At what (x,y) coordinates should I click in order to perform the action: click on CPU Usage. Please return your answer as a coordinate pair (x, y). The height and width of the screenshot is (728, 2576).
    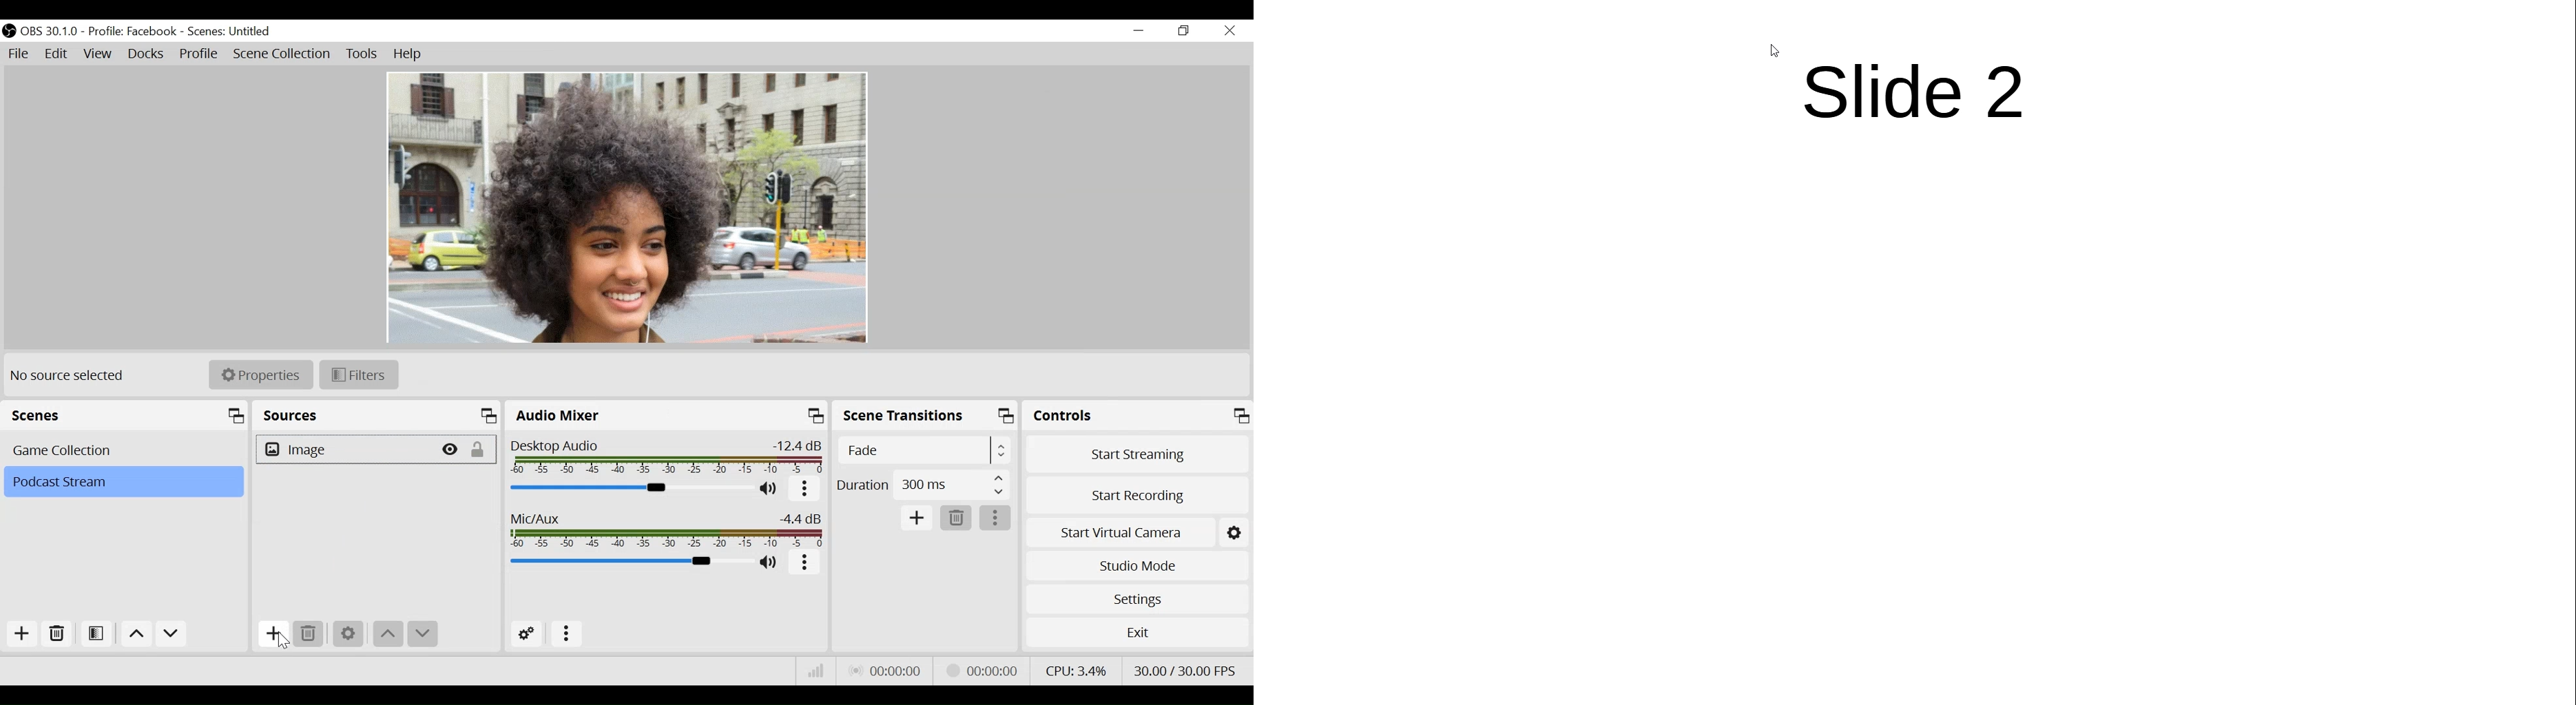
    Looking at the image, I should click on (1074, 669).